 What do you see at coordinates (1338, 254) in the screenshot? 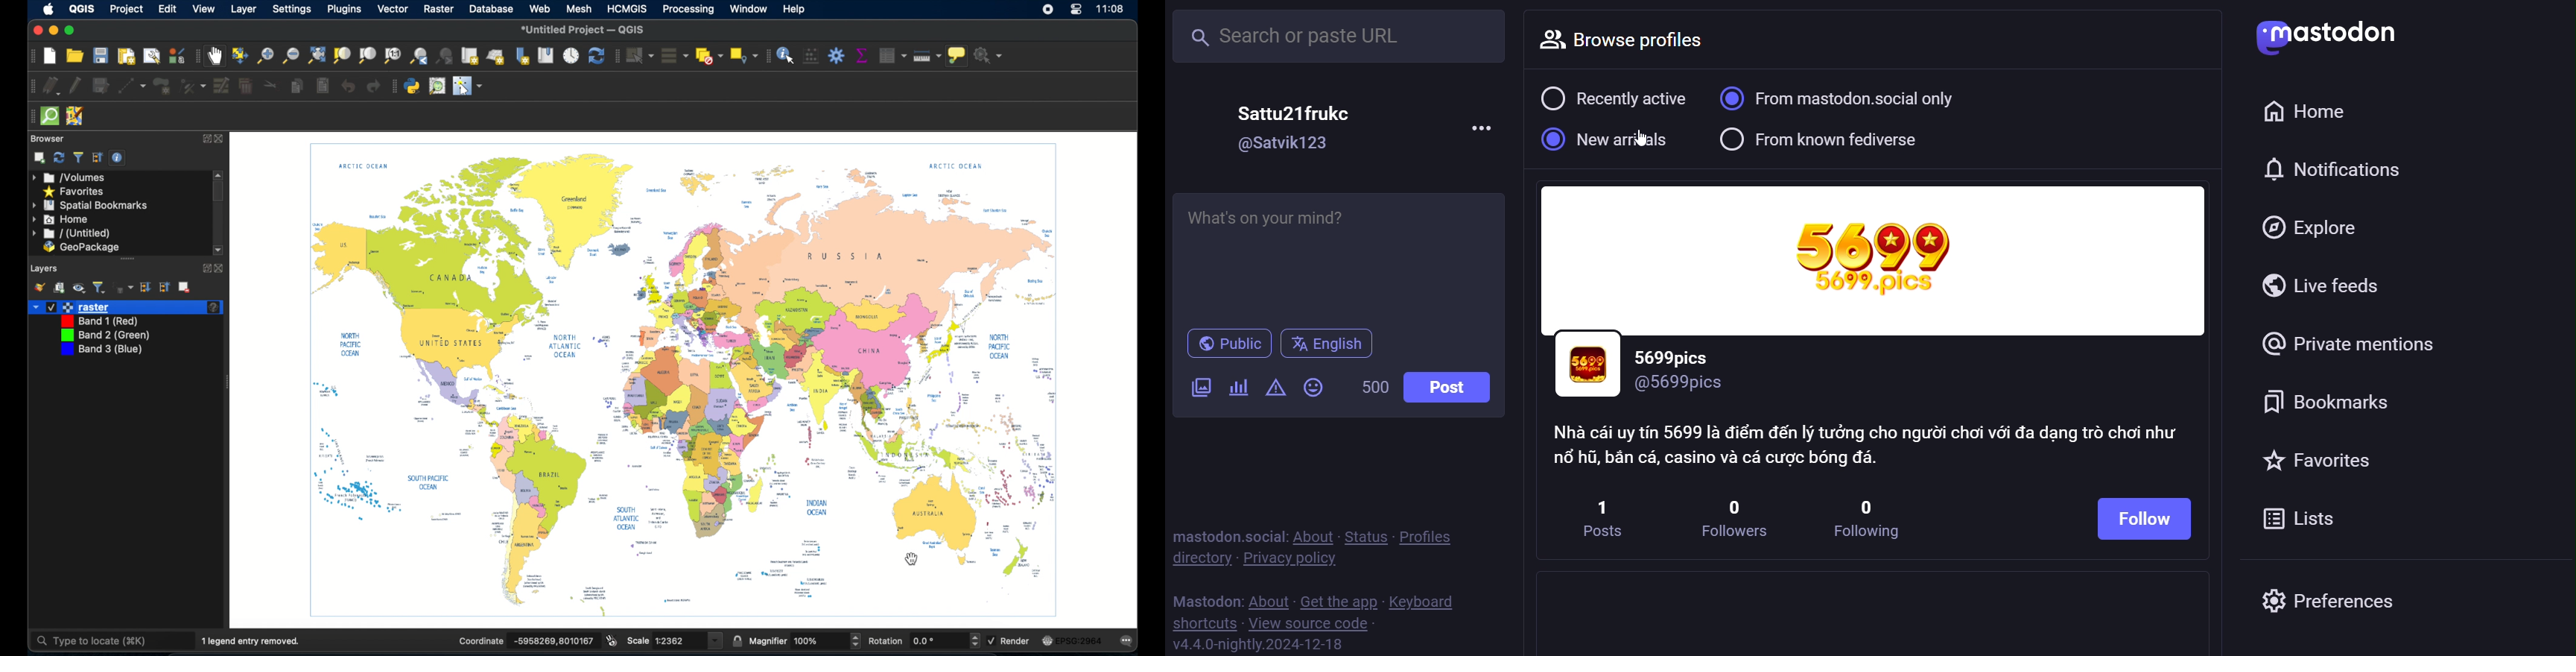
I see `post here` at bounding box center [1338, 254].